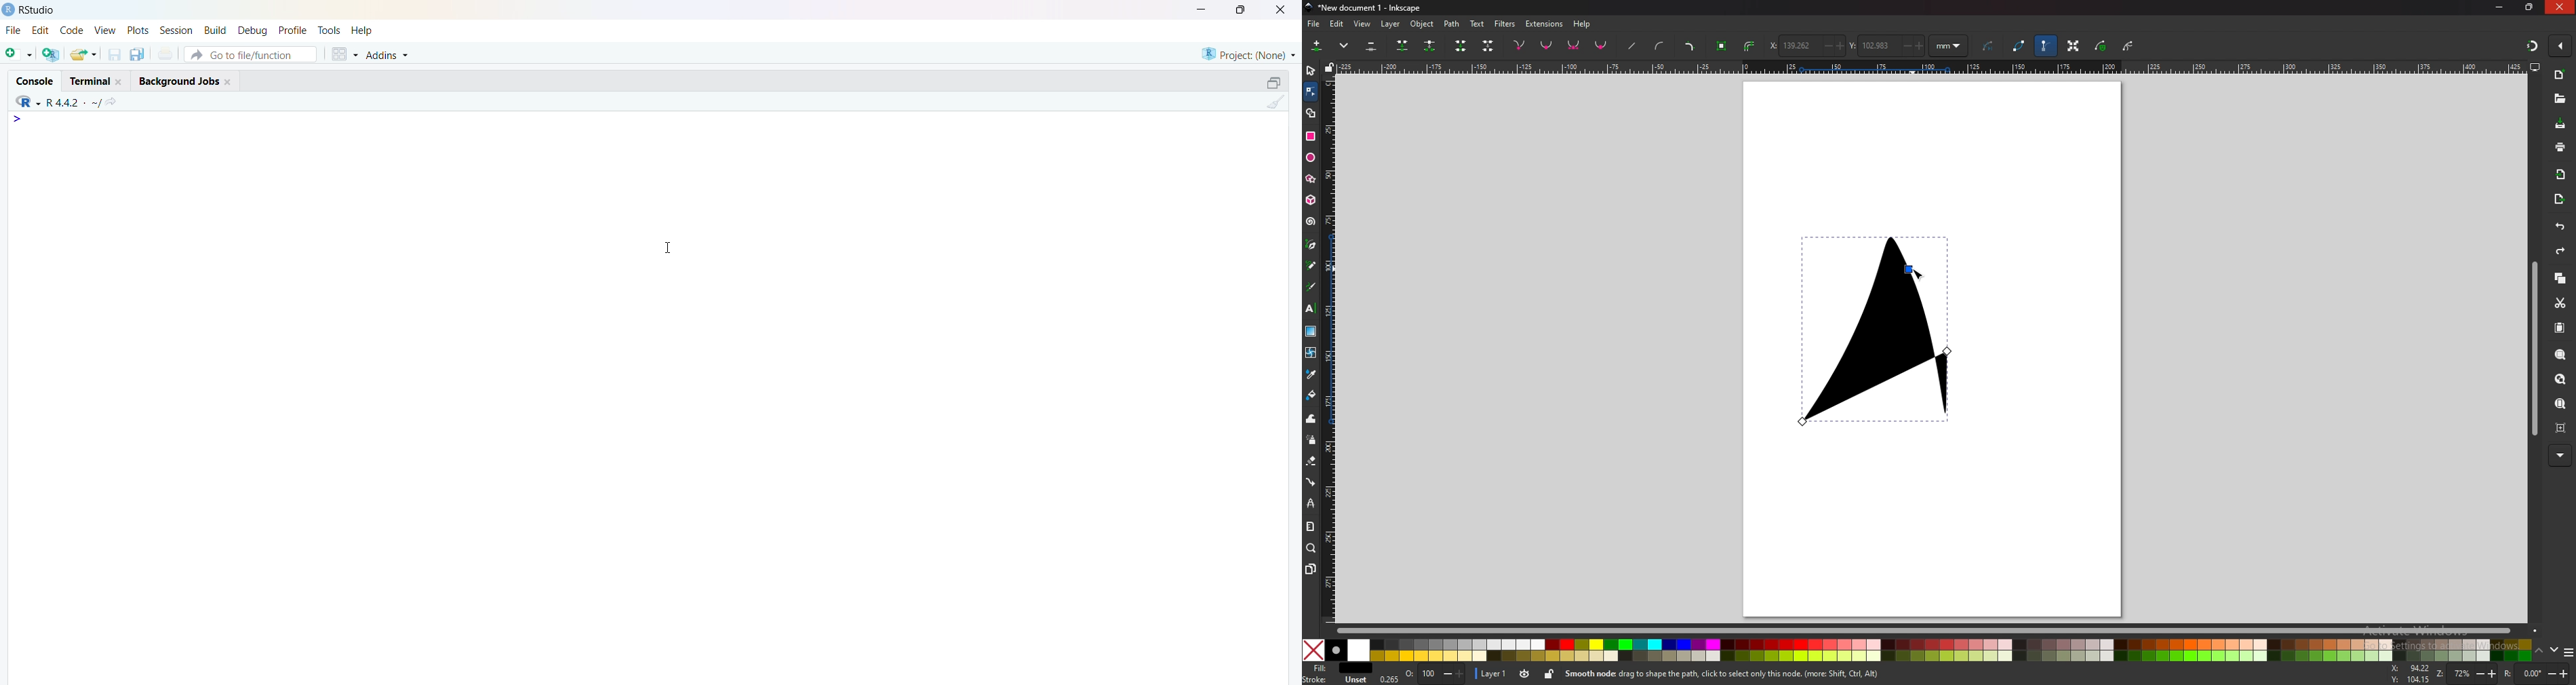  What do you see at coordinates (1313, 266) in the screenshot?
I see `pencil` at bounding box center [1313, 266].